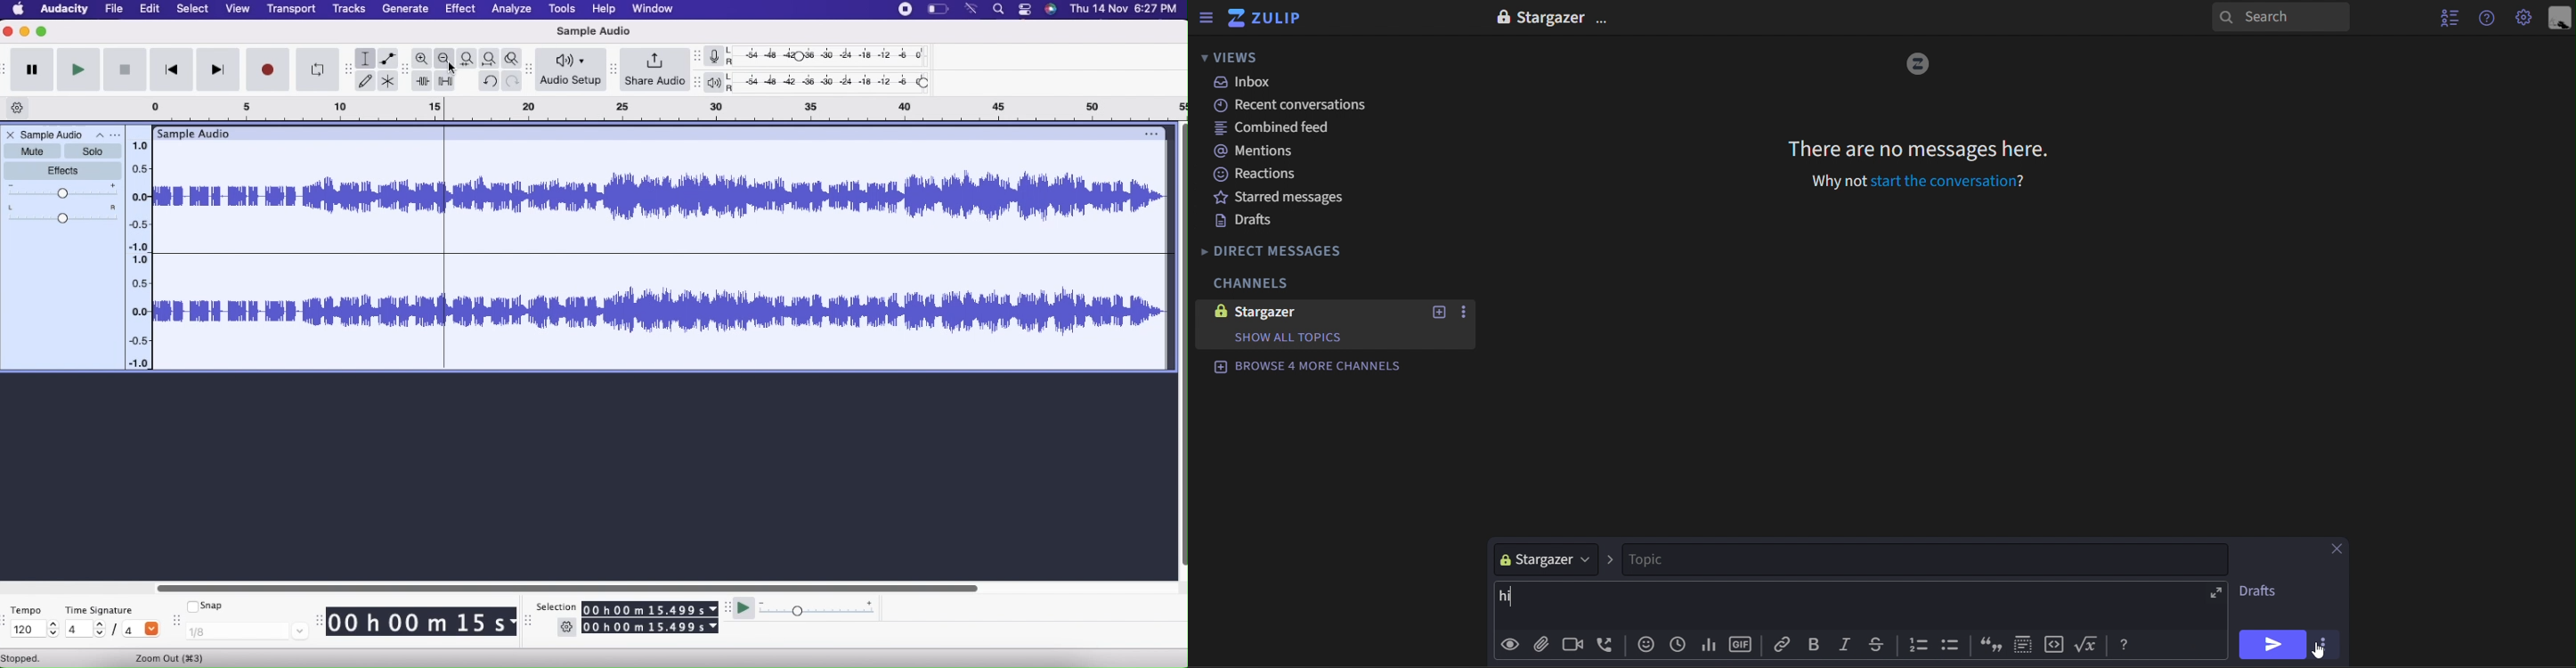 The image size is (2576, 672). What do you see at coordinates (67, 9) in the screenshot?
I see `Audacity` at bounding box center [67, 9].